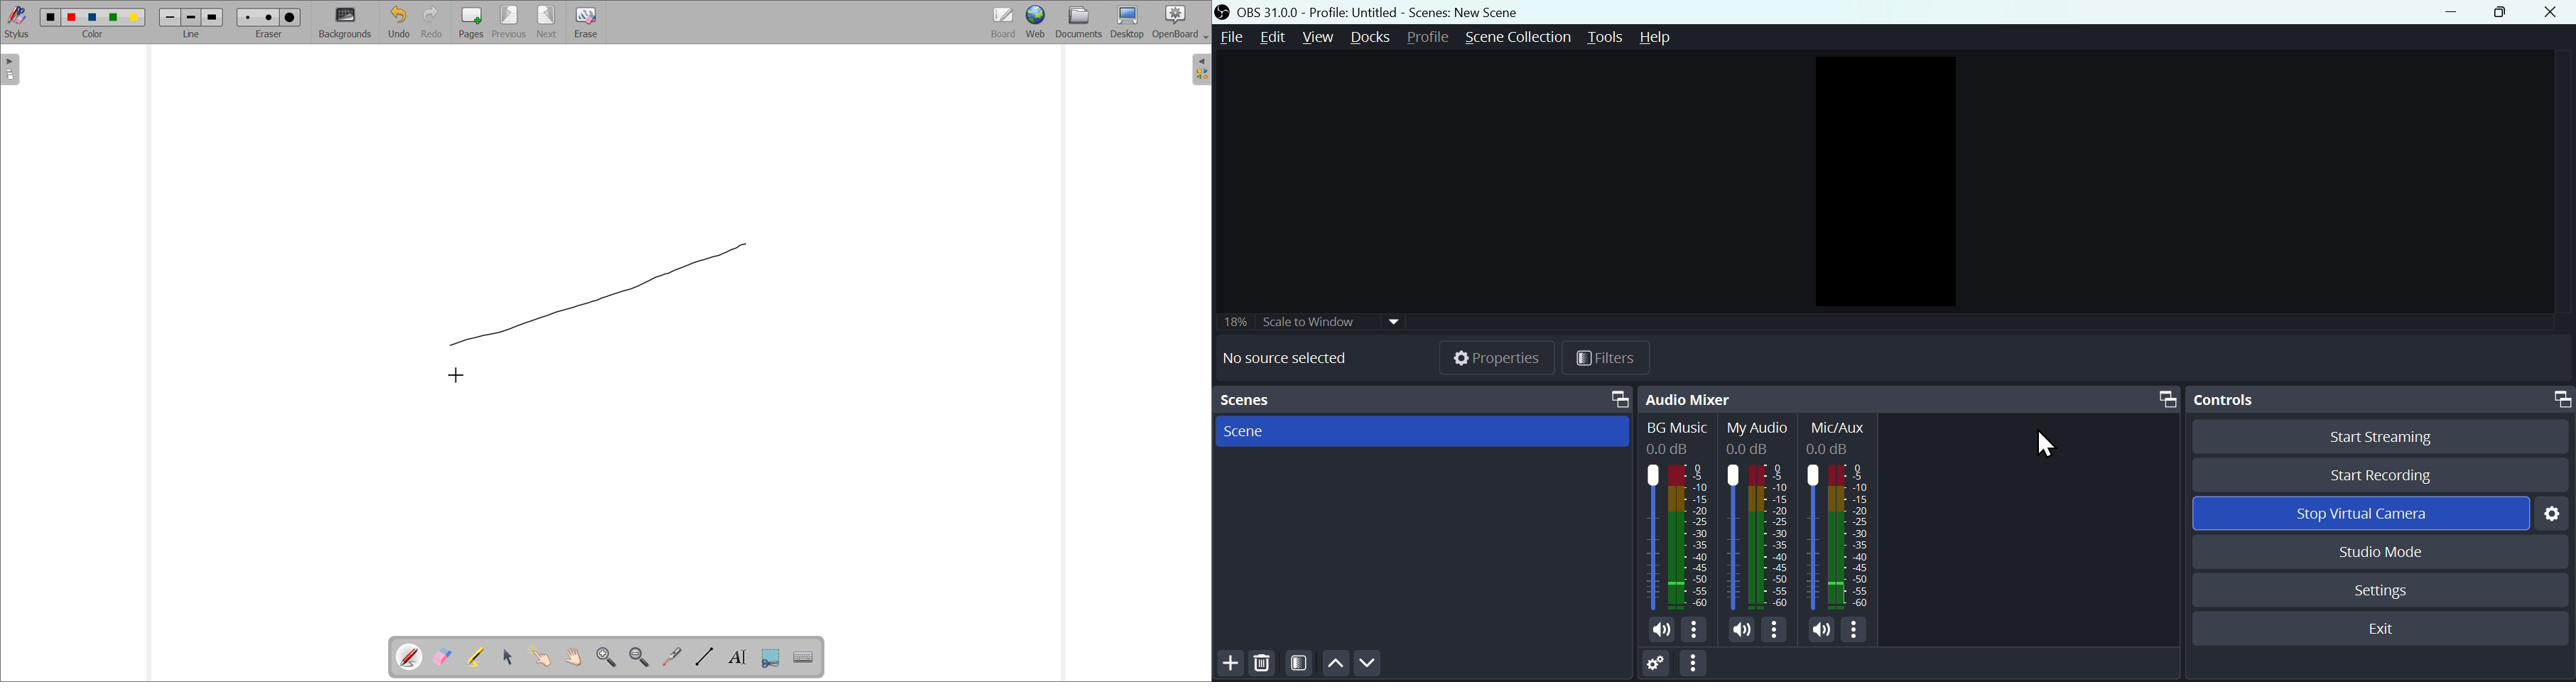  What do you see at coordinates (1522, 38) in the screenshot?
I see `Scene collection` at bounding box center [1522, 38].